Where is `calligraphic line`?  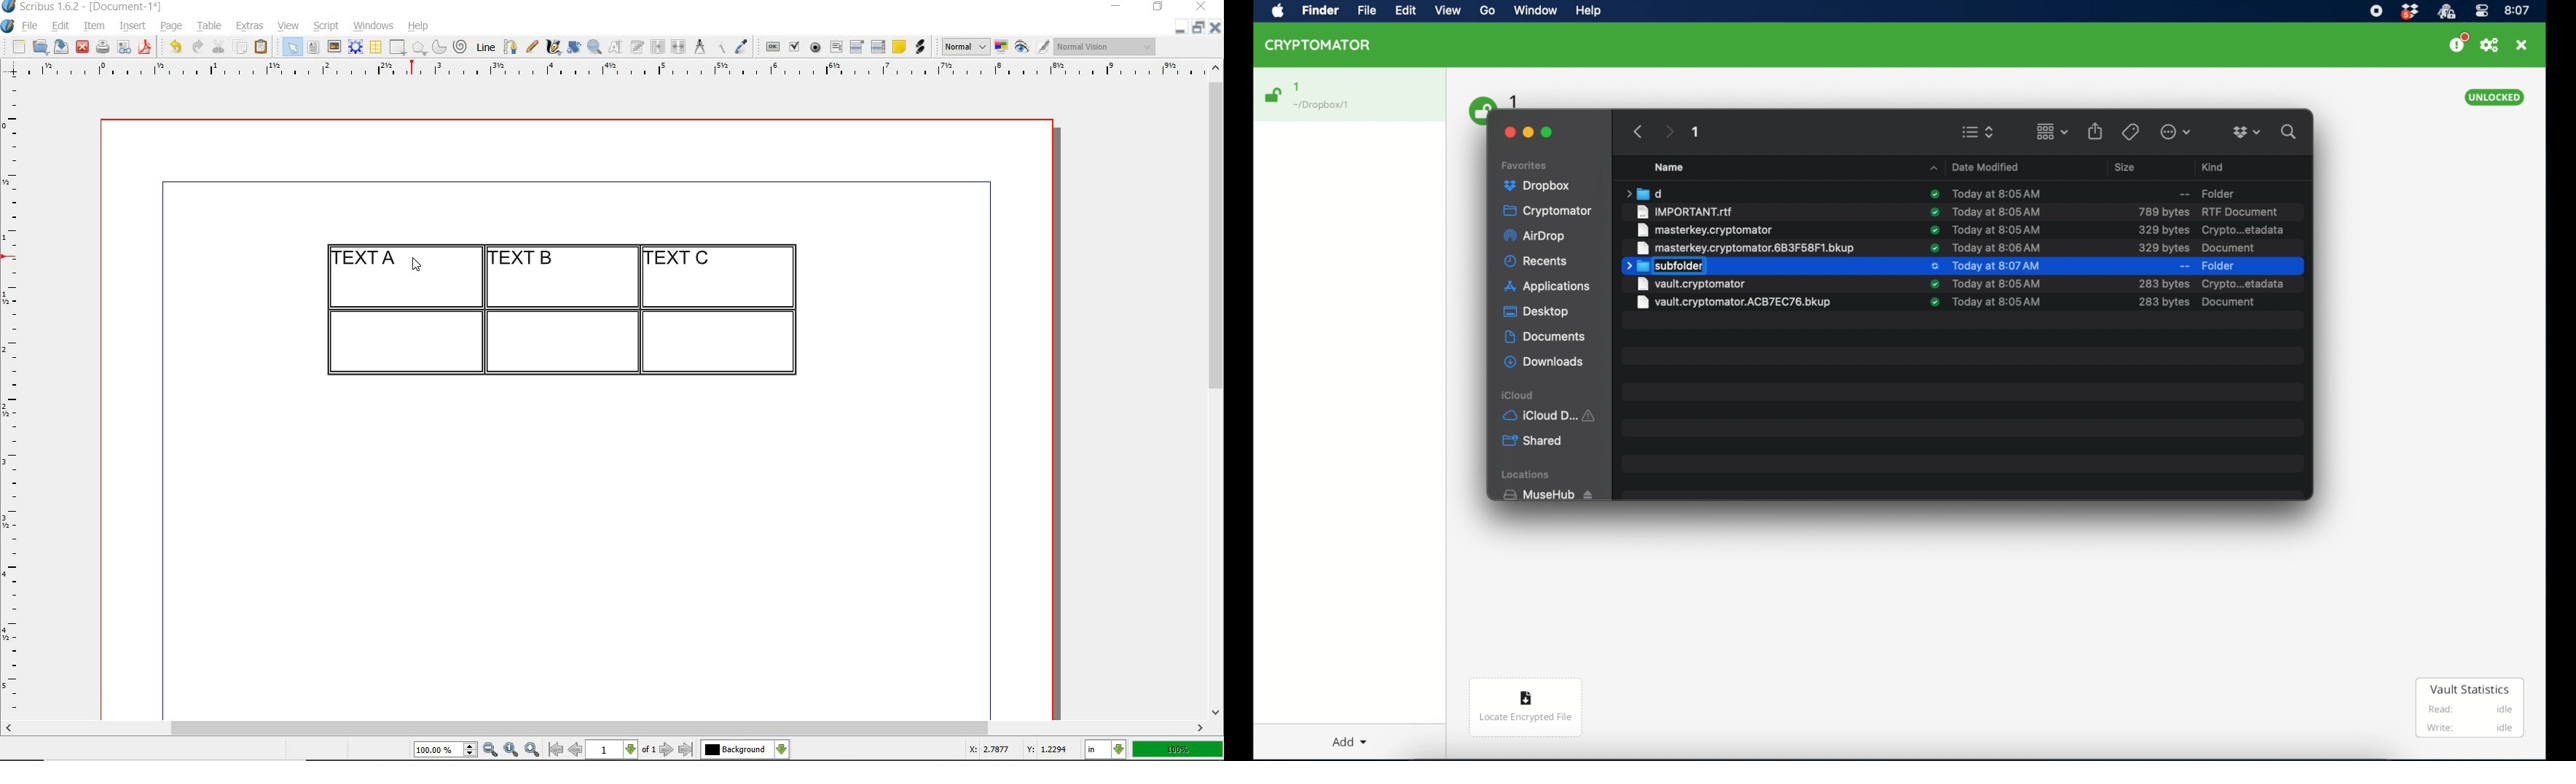 calligraphic line is located at coordinates (554, 47).